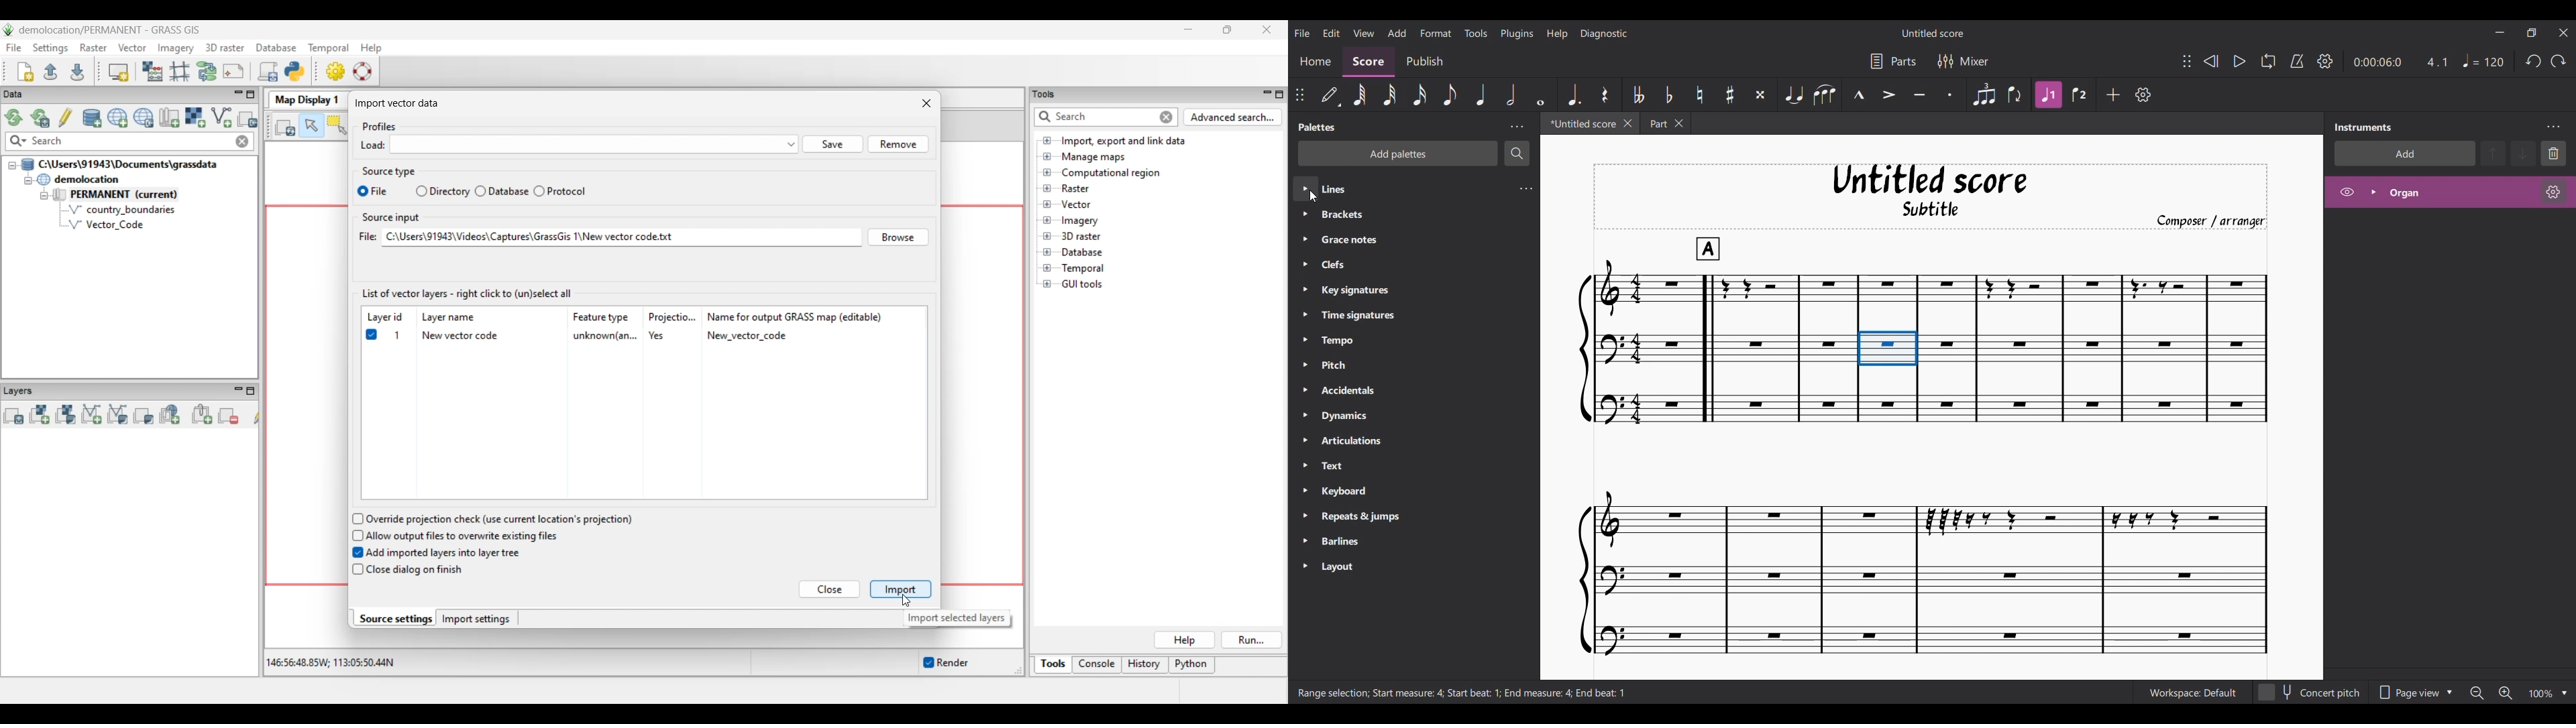 The height and width of the screenshot is (728, 2576). I want to click on Zoom options, so click(2565, 694).